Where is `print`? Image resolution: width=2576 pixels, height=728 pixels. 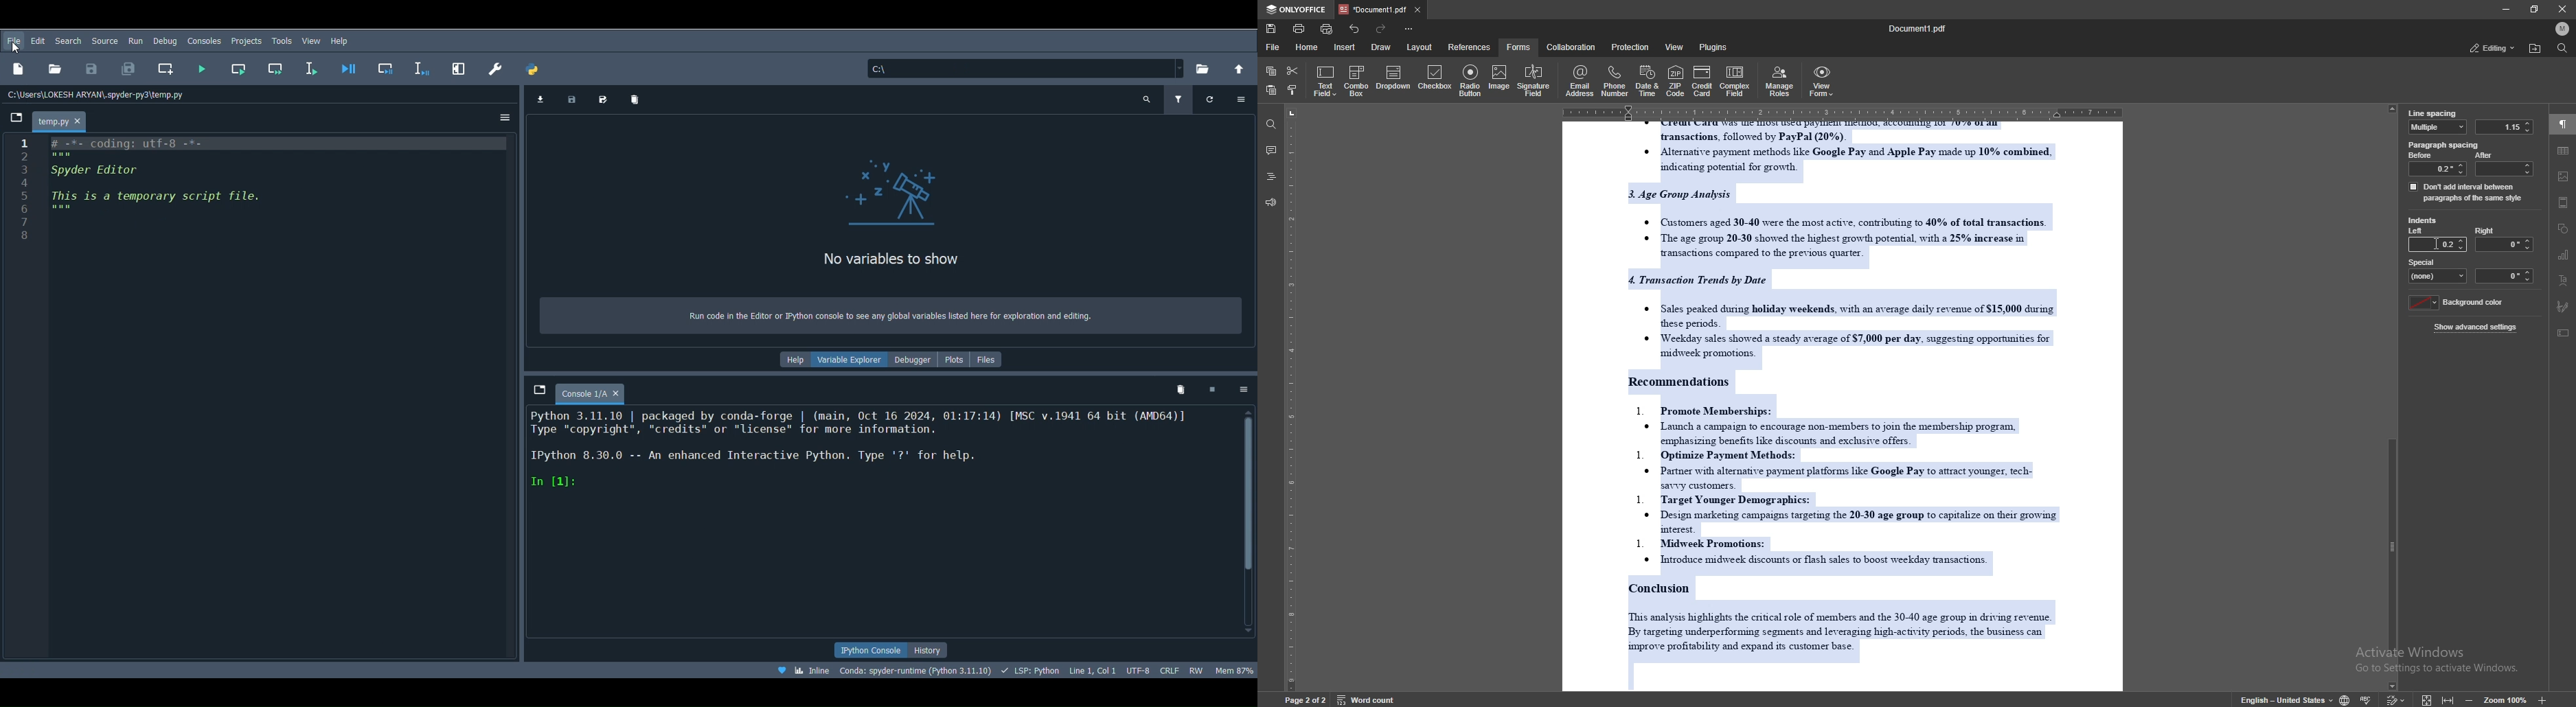 print is located at coordinates (1299, 28).